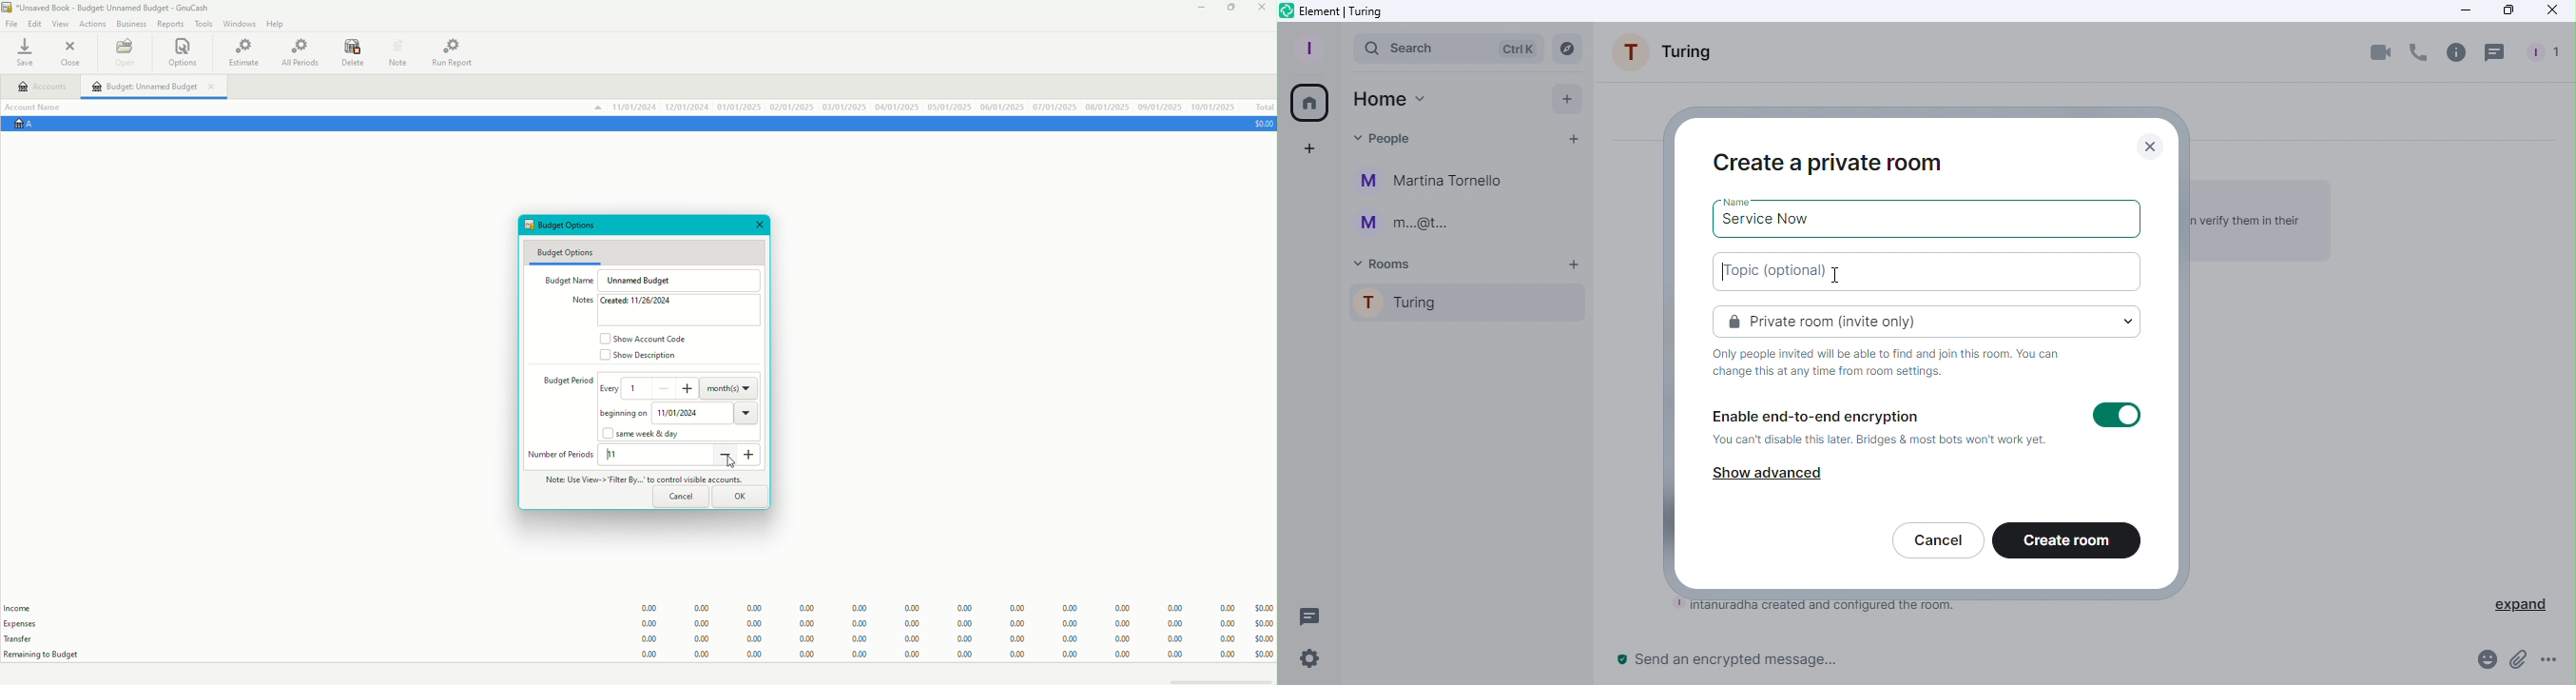 This screenshot has height=700, width=2576. Describe the element at coordinates (1931, 320) in the screenshot. I see `Private room` at that location.